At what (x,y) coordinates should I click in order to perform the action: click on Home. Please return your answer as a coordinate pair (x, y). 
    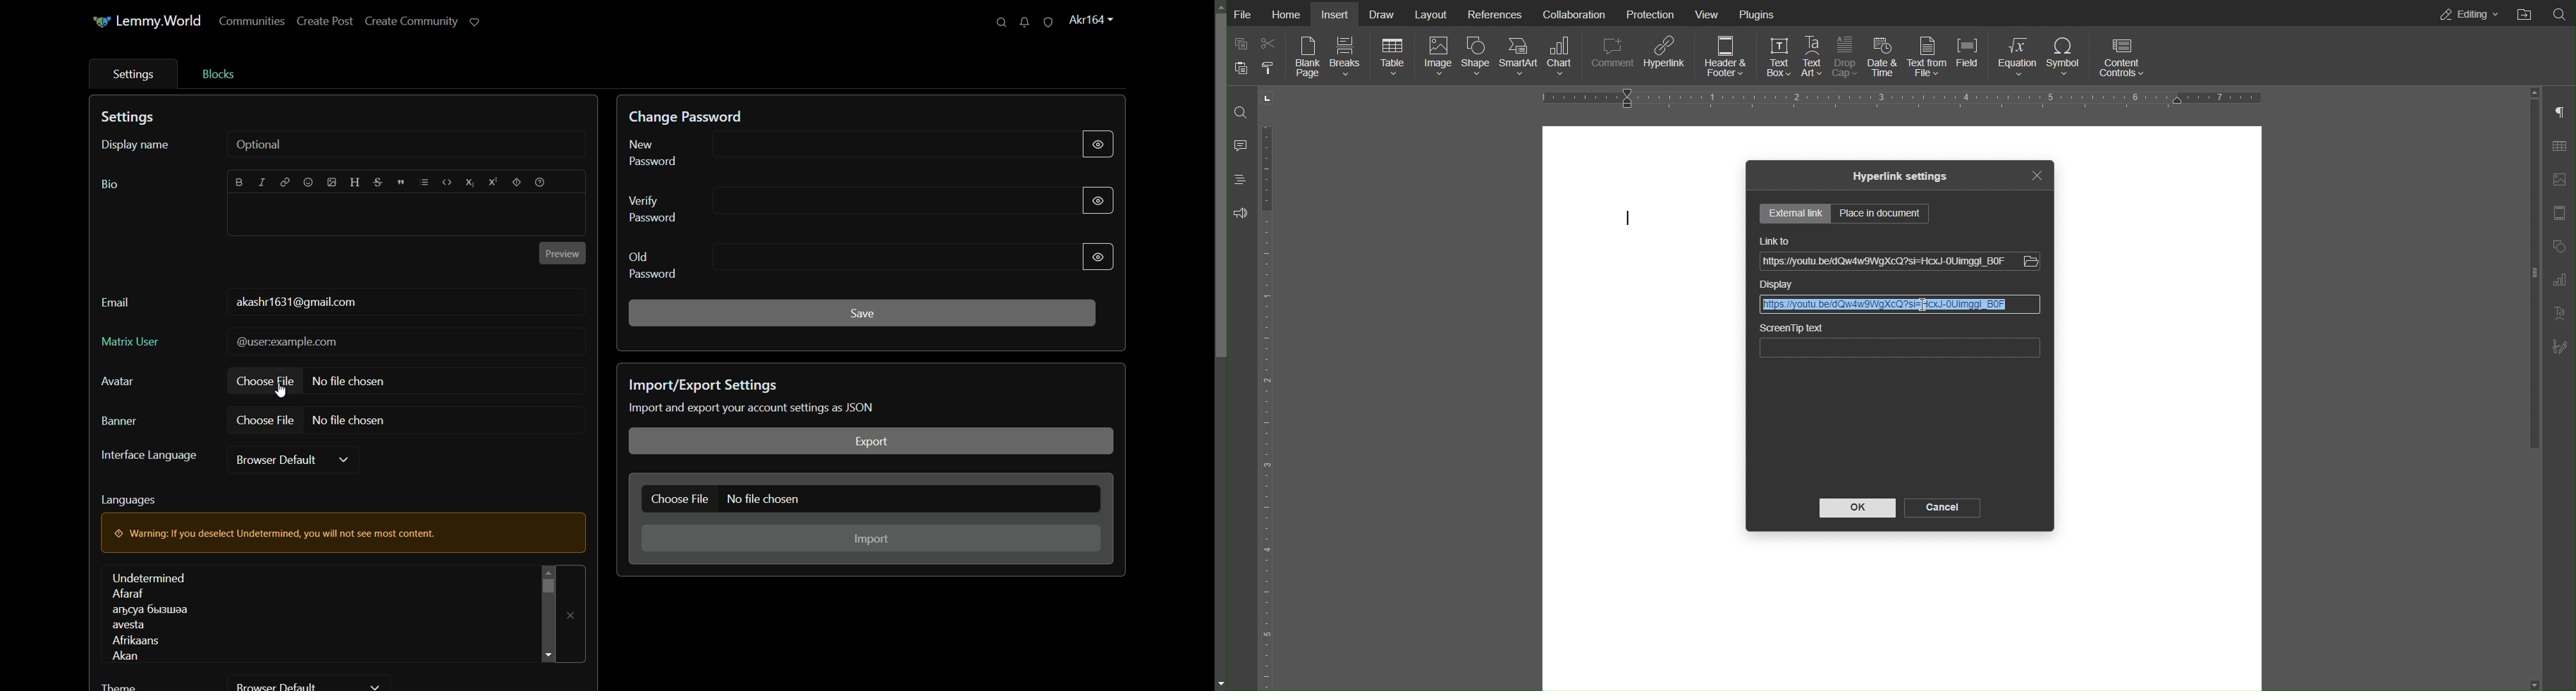
    Looking at the image, I should click on (1289, 14).